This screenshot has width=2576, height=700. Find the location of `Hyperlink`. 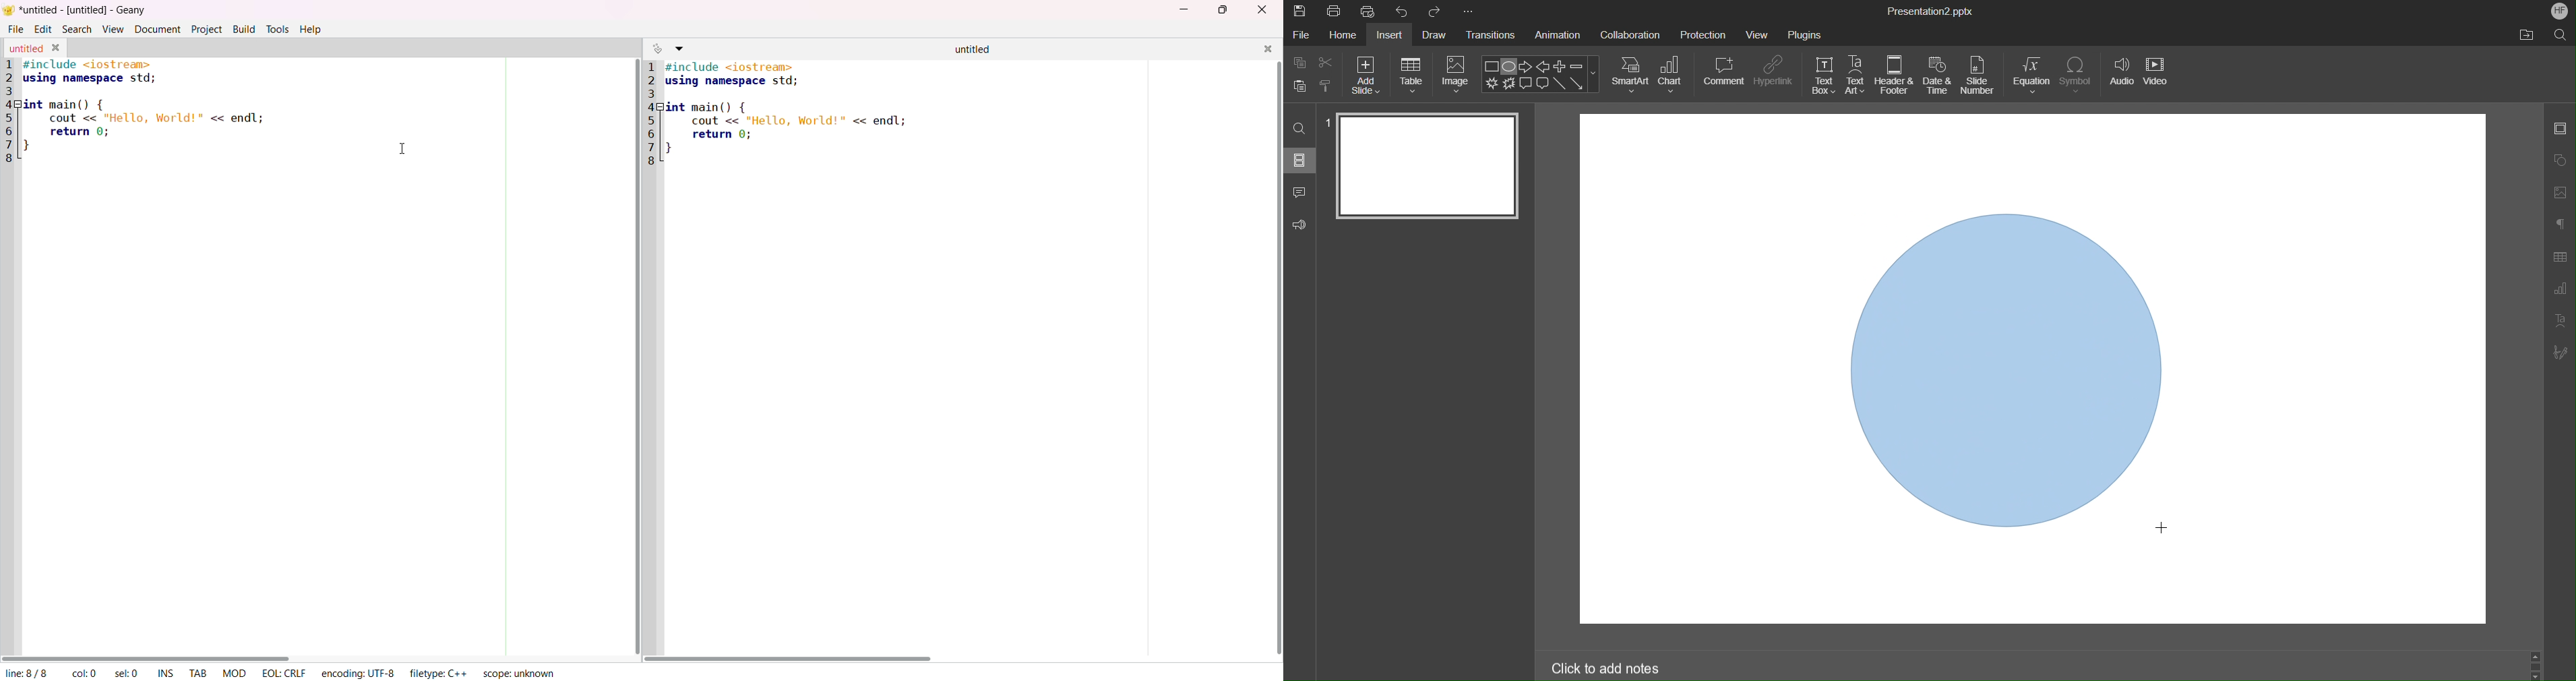

Hyperlink is located at coordinates (1773, 71).